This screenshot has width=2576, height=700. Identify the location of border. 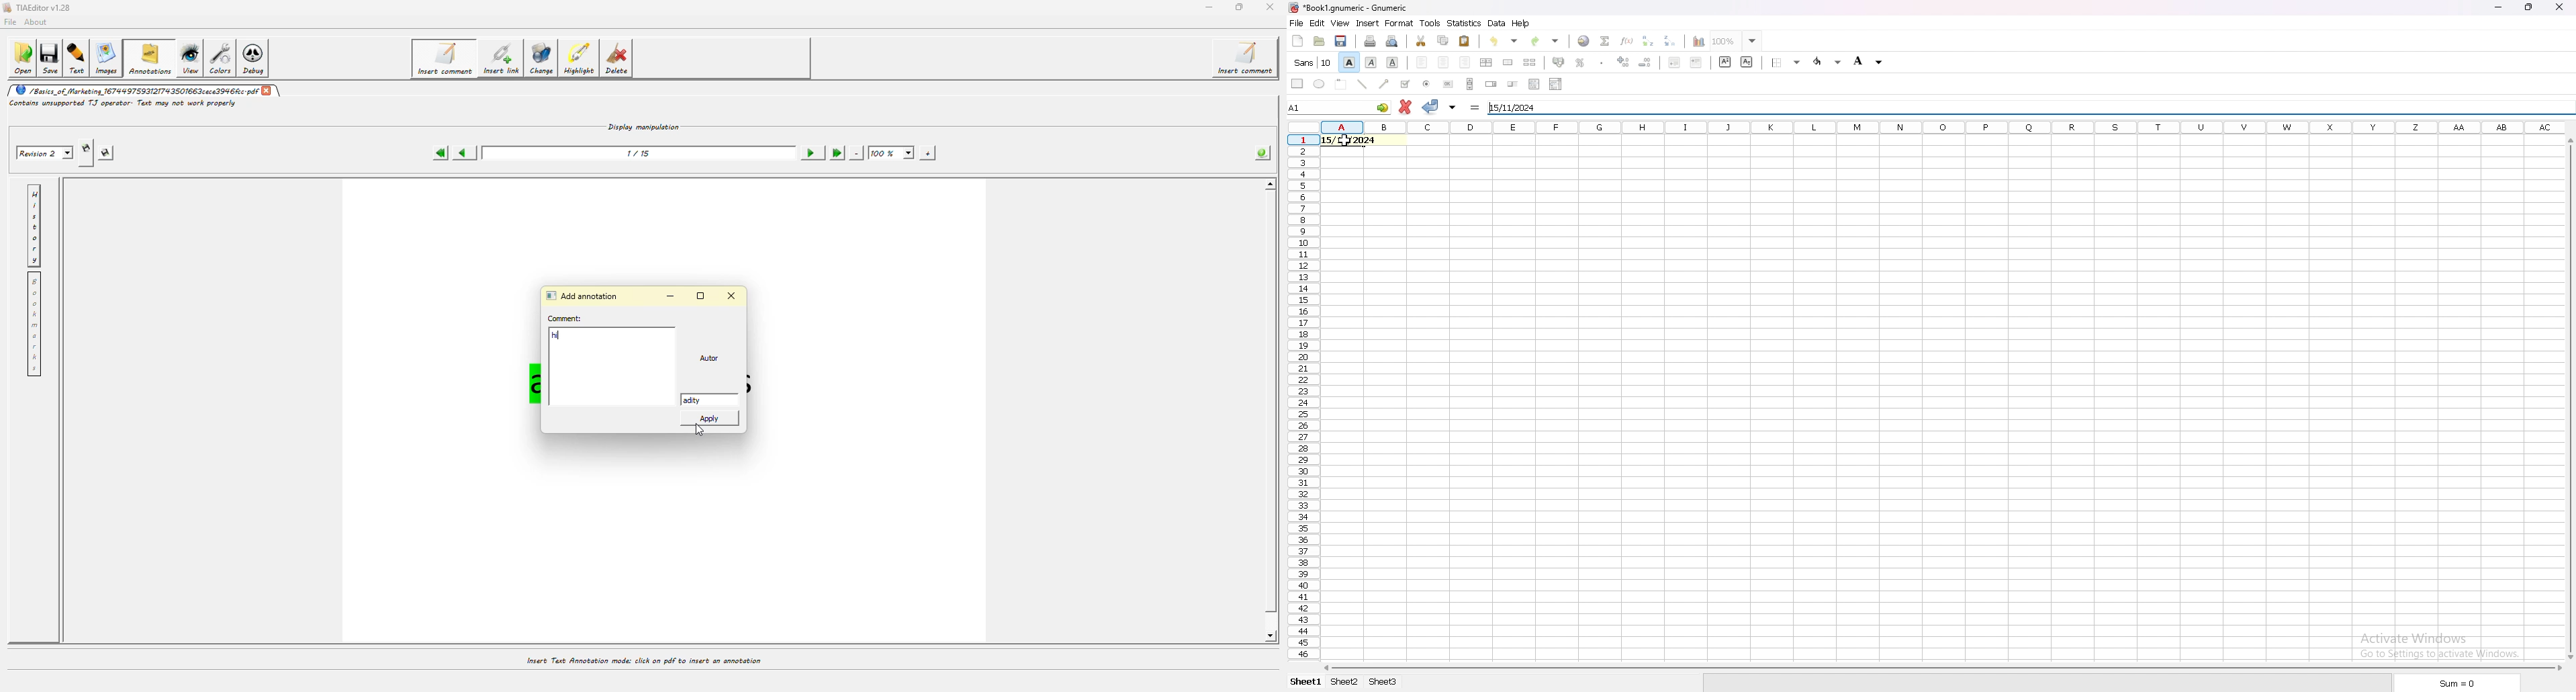
(1786, 63).